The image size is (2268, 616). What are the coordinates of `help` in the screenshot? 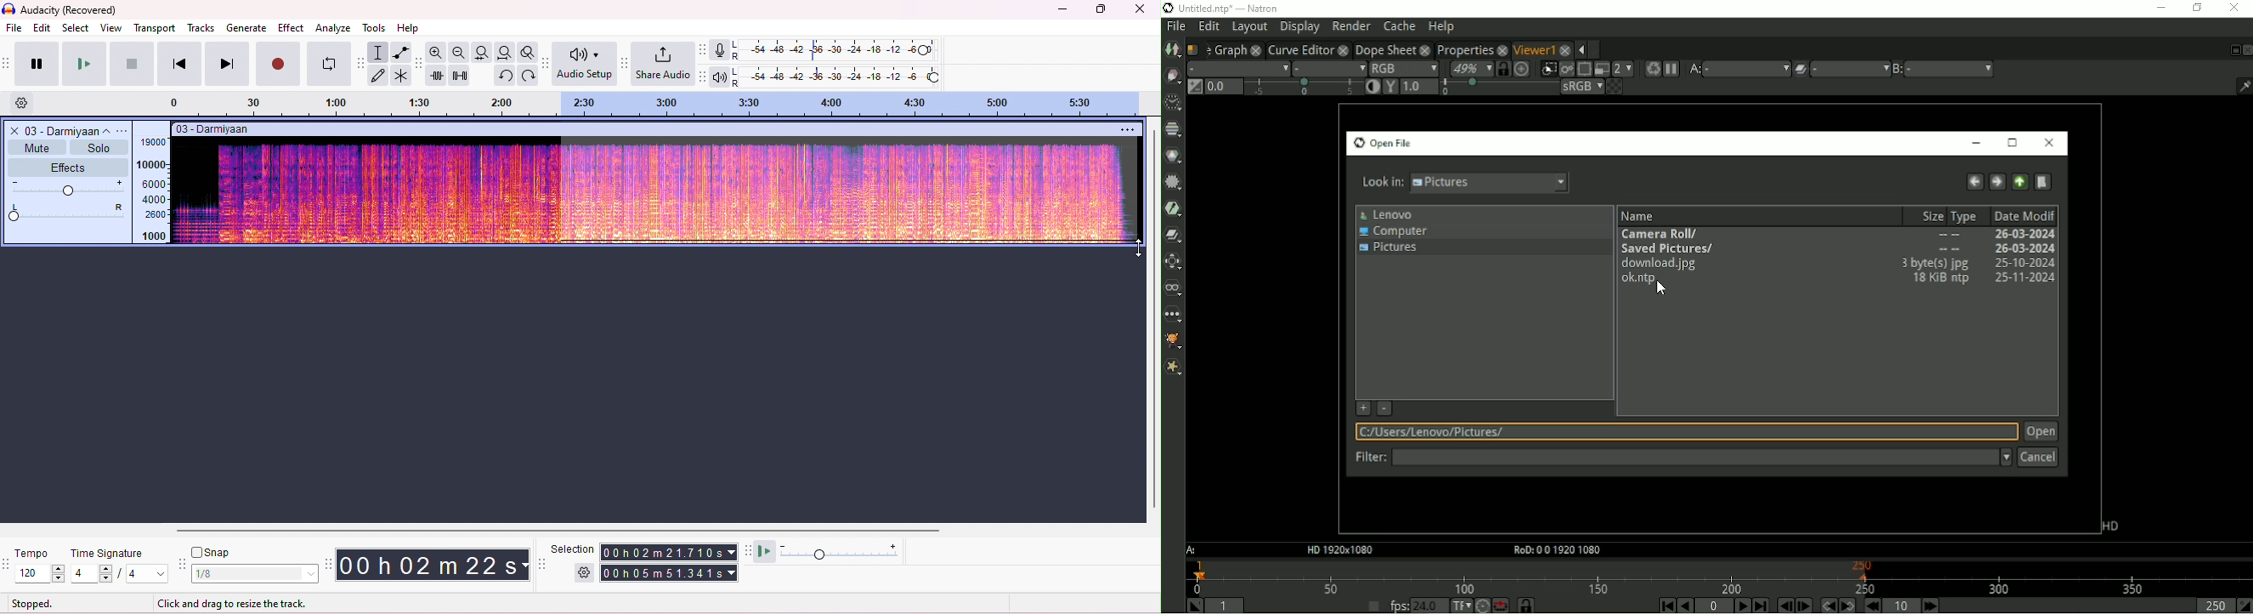 It's located at (410, 29).